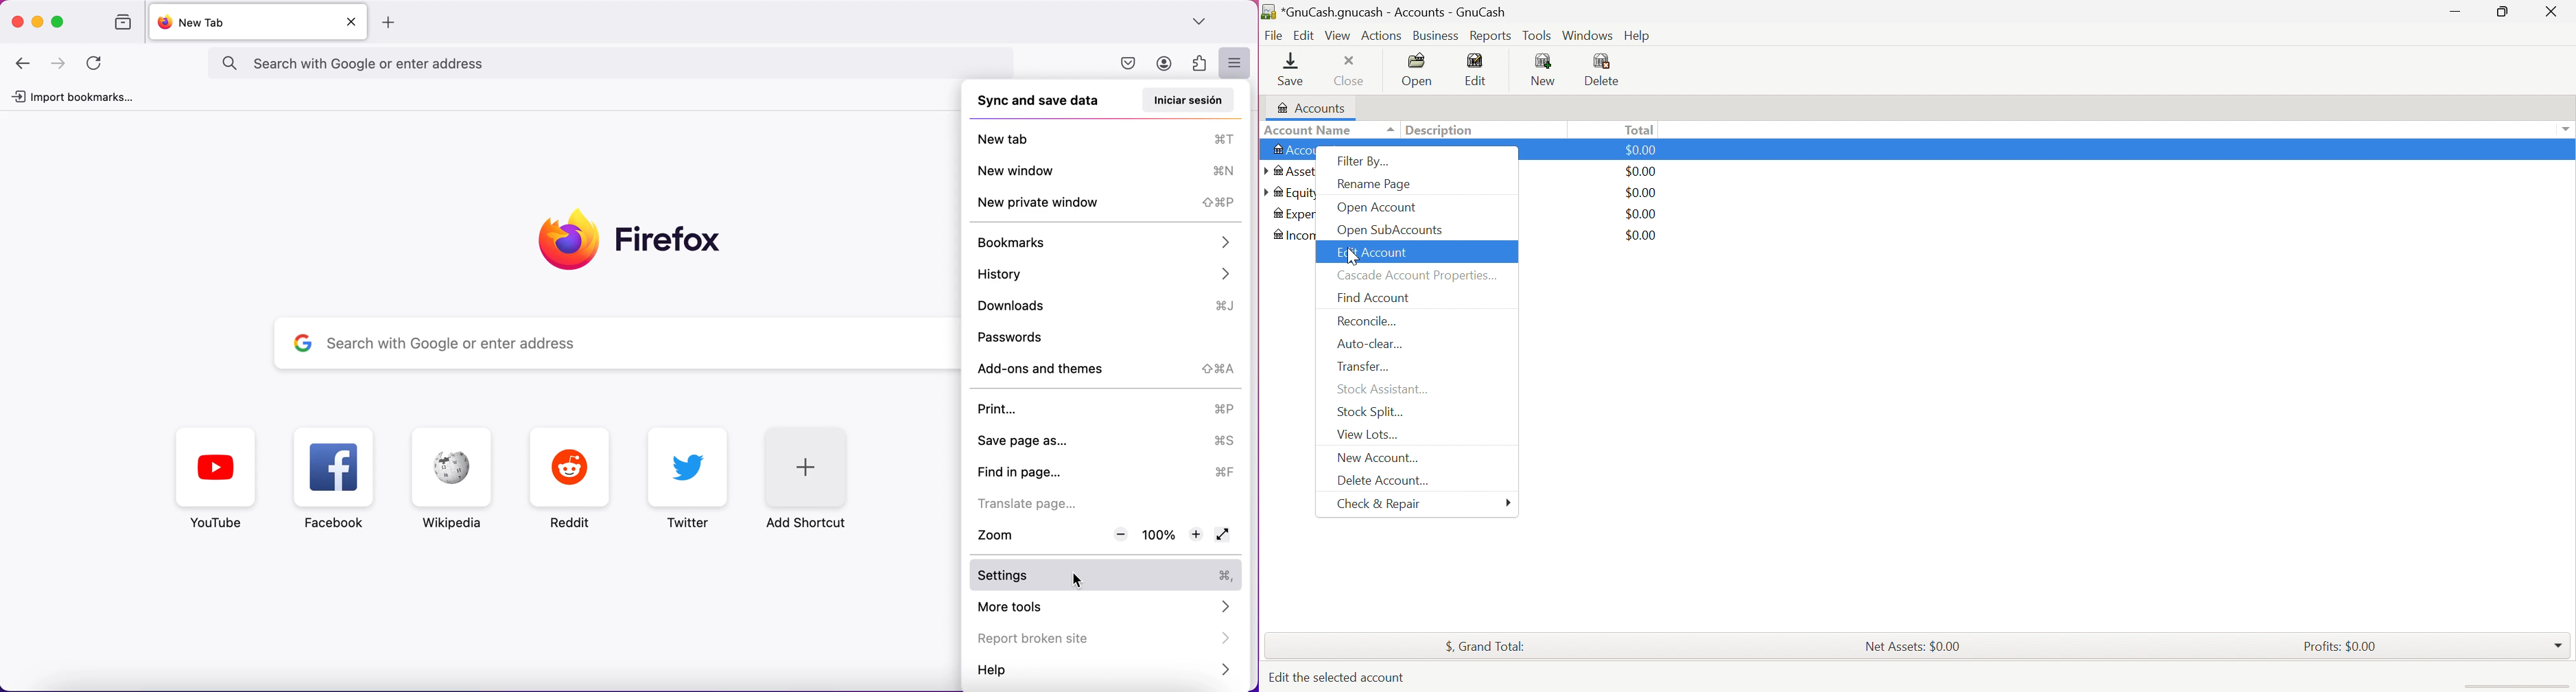  Describe the element at coordinates (1039, 102) in the screenshot. I see `sync and save data` at that location.